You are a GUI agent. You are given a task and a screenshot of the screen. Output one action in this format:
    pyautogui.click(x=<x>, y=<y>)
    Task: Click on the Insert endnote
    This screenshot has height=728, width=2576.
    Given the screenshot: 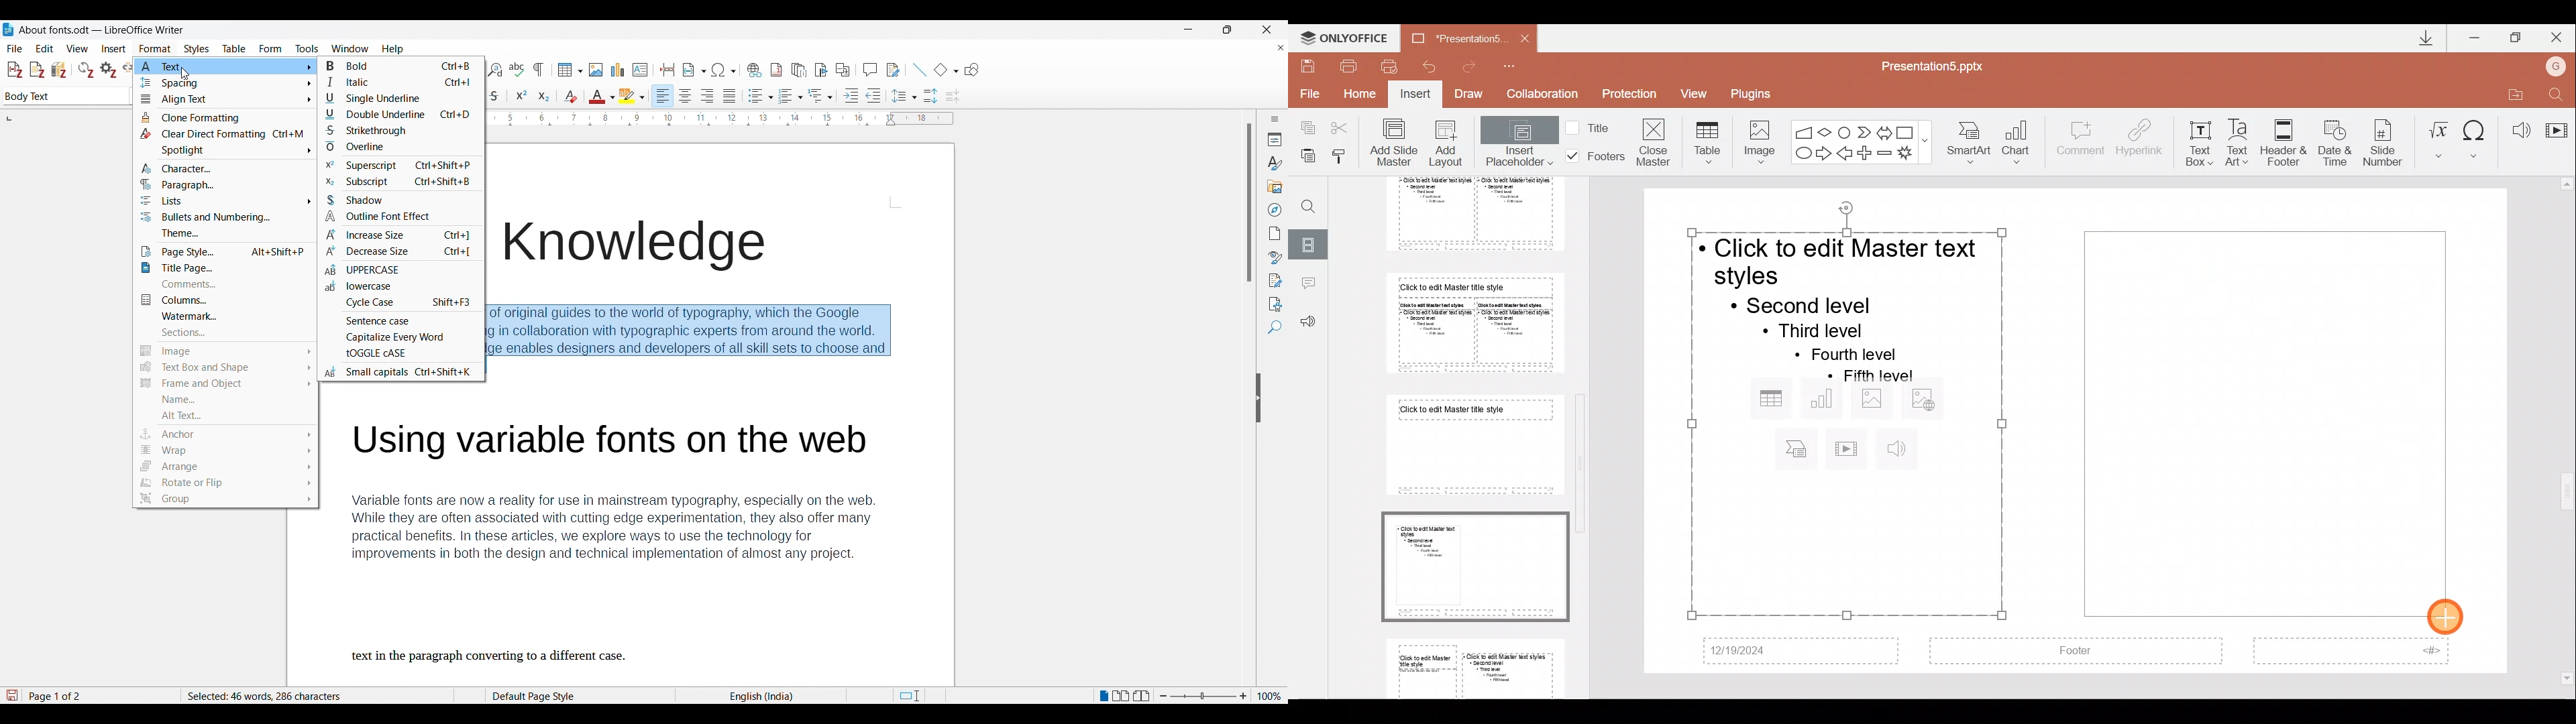 What is the action you would take?
    pyautogui.click(x=799, y=70)
    